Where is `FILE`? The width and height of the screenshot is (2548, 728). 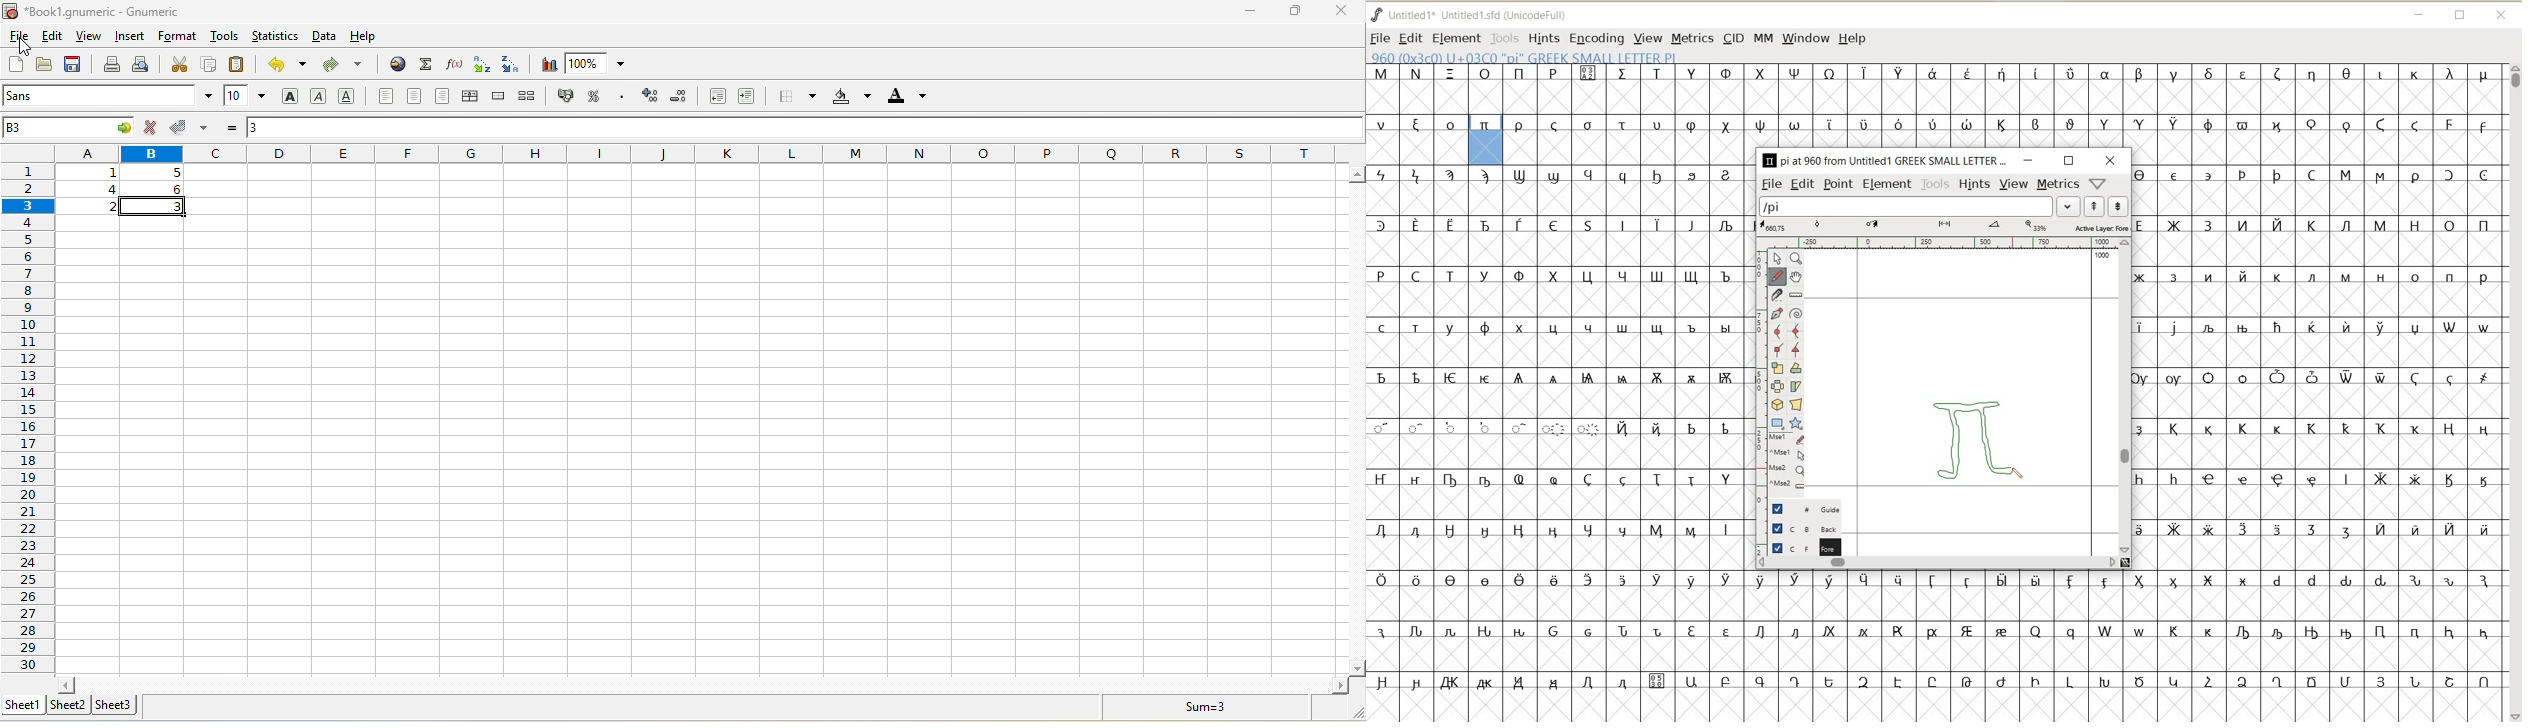 FILE is located at coordinates (1379, 38).